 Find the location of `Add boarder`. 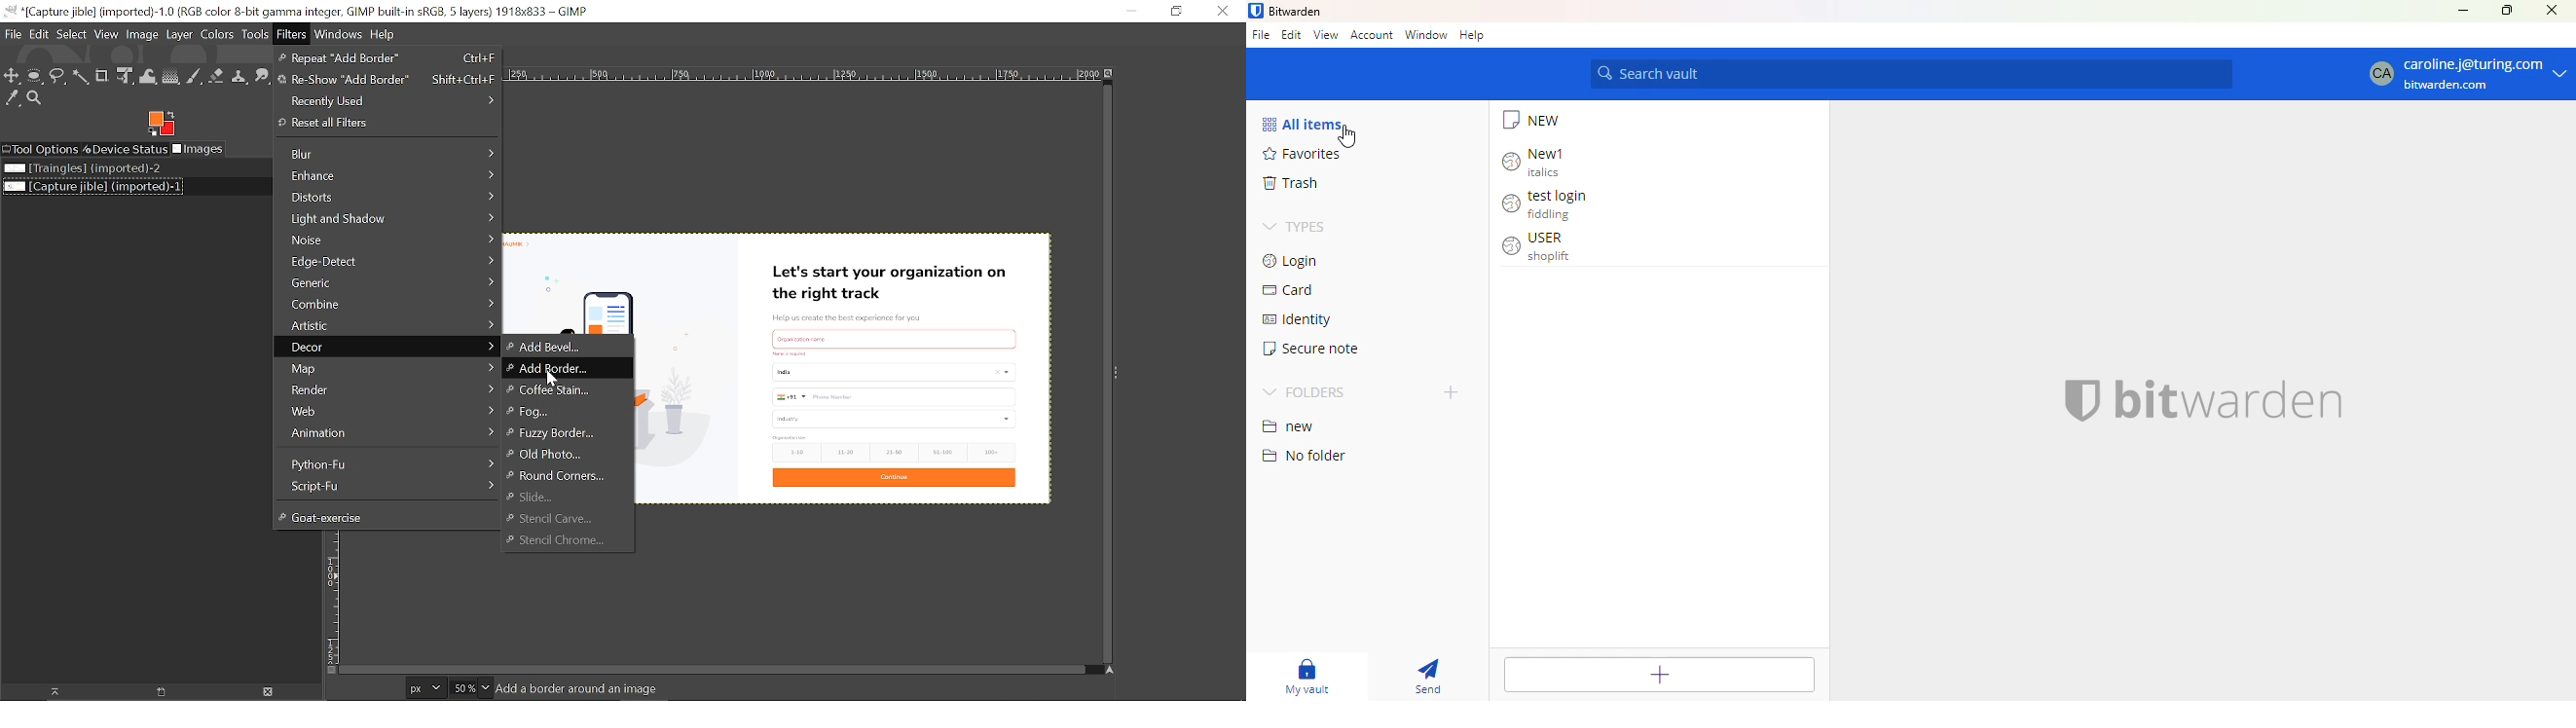

Add boarder is located at coordinates (549, 369).